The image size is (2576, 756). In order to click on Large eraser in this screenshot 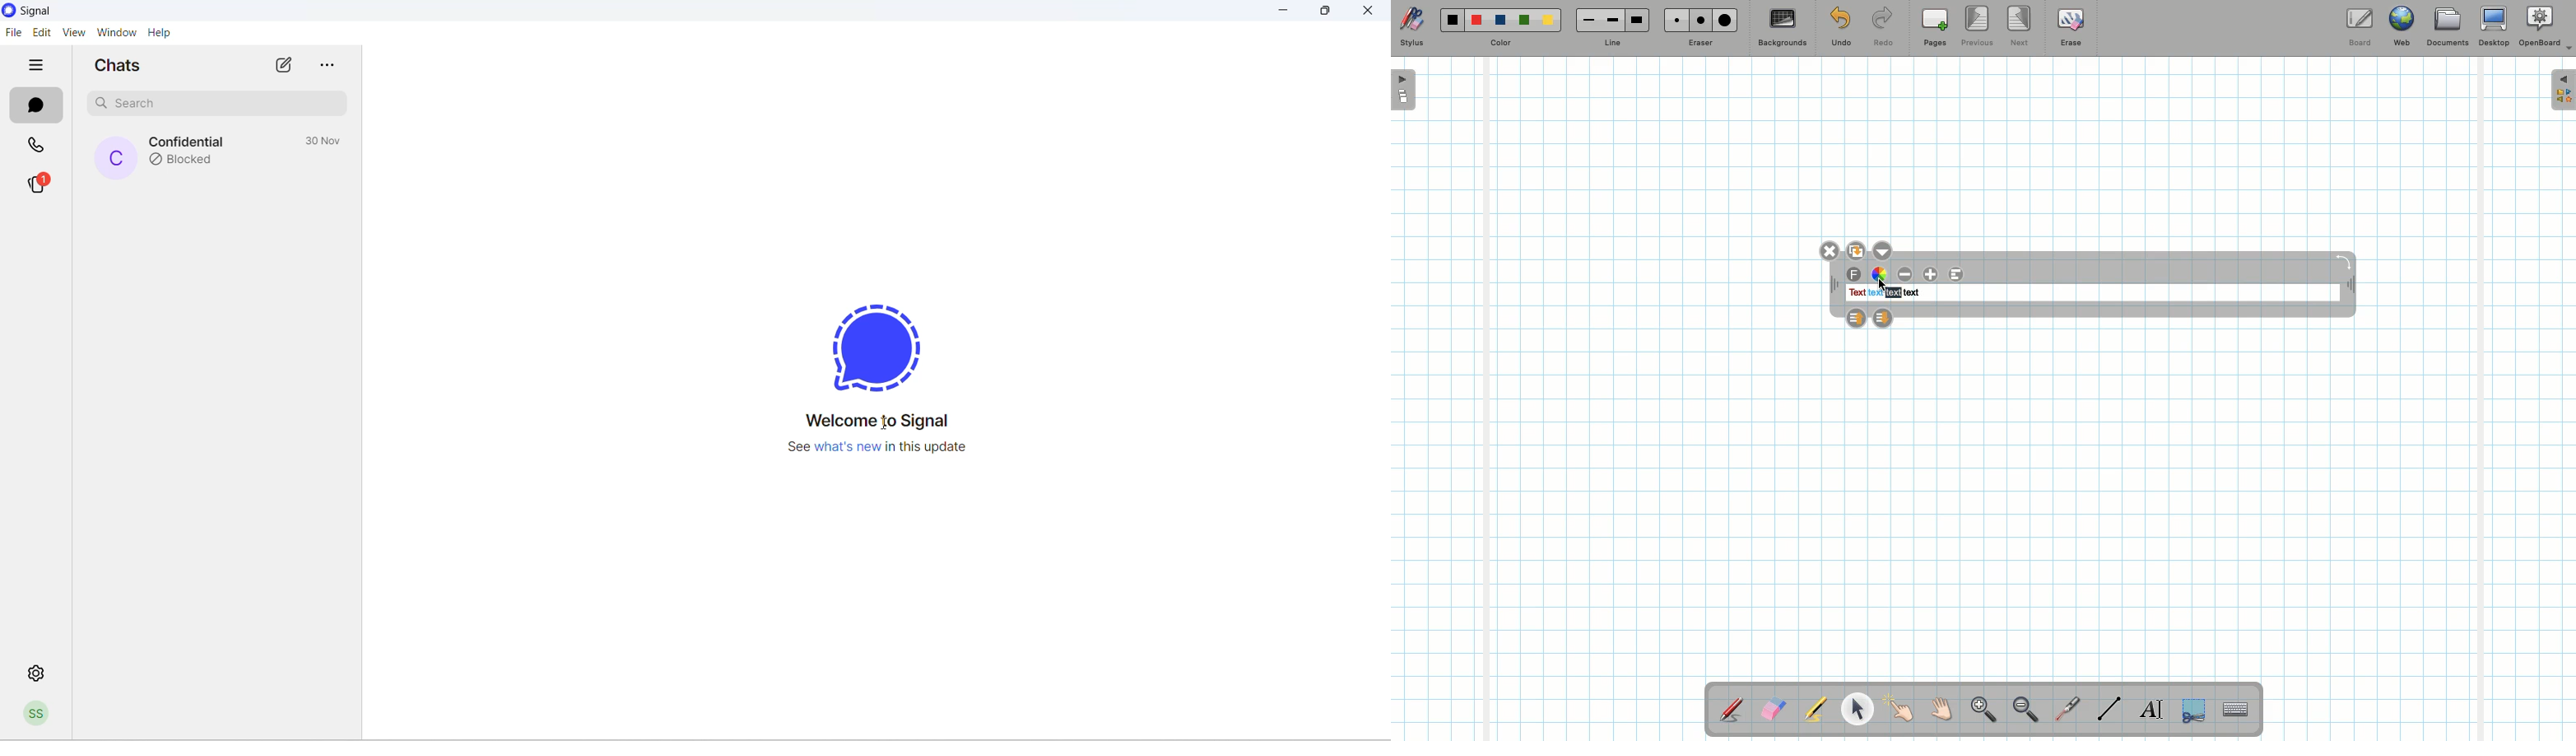, I will do `click(1725, 20)`.